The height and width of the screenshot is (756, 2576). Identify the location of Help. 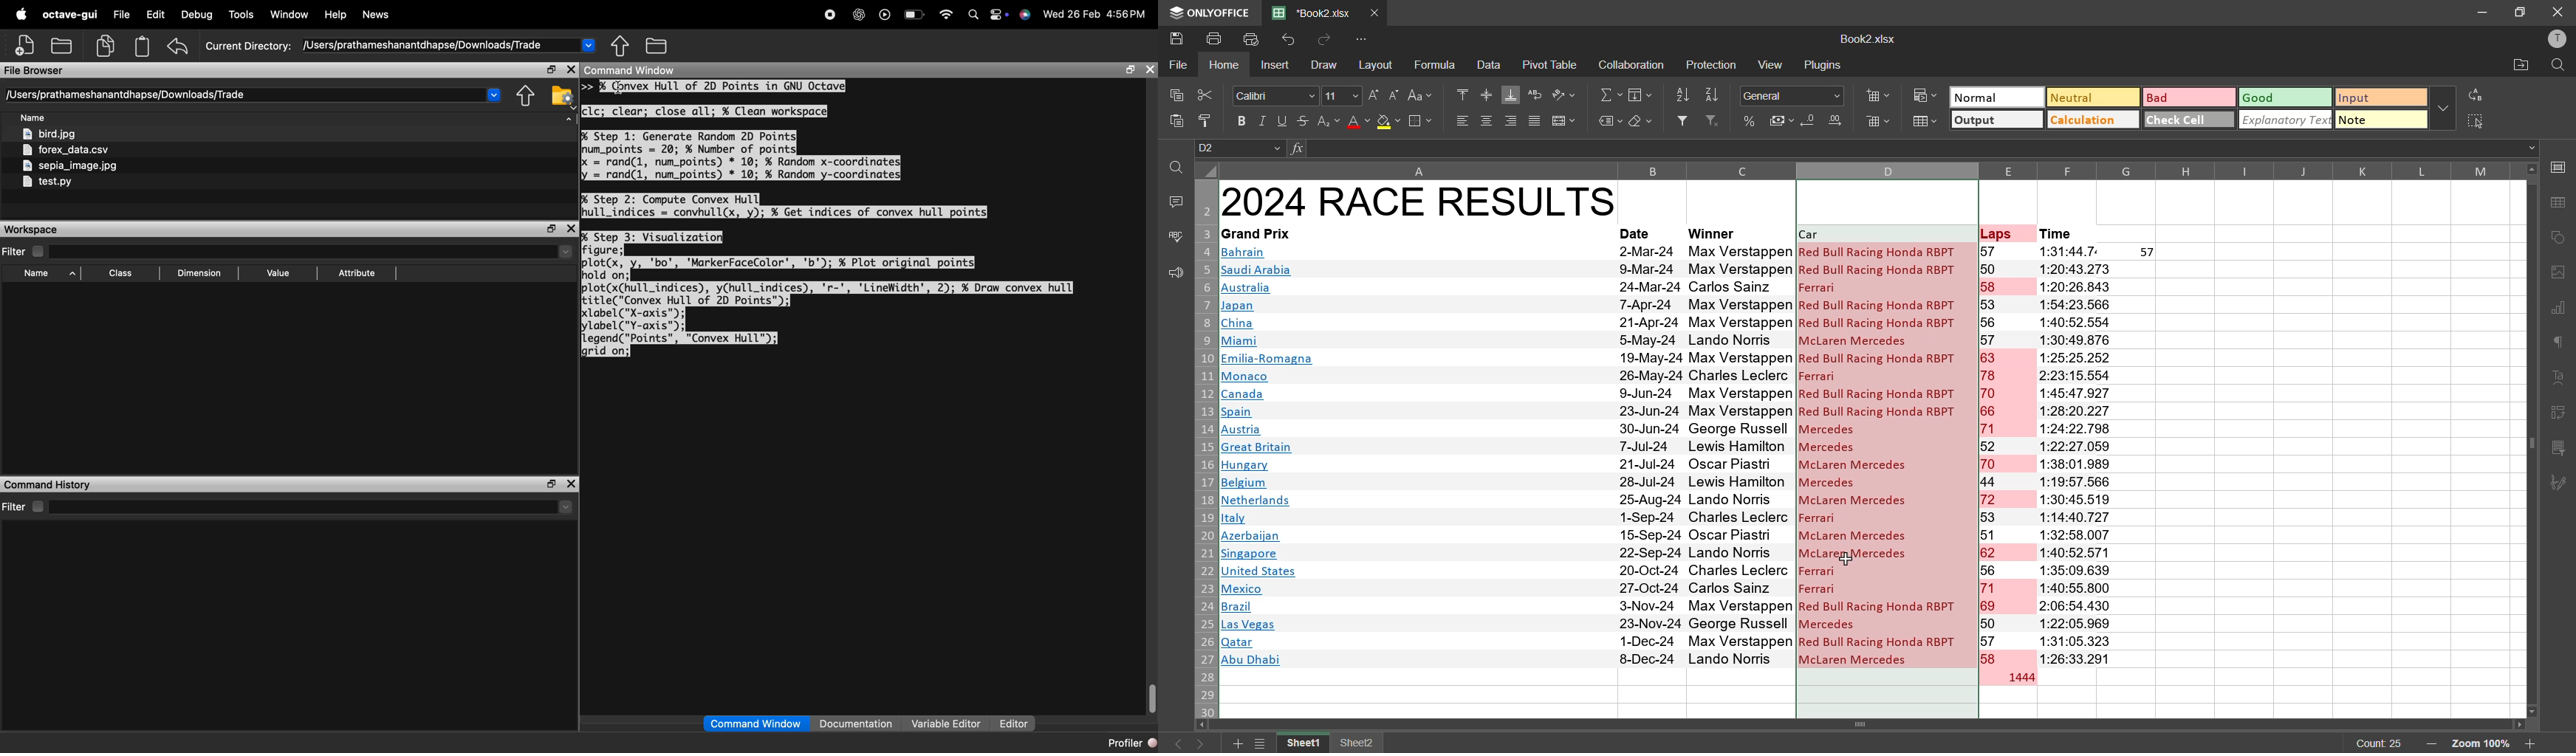
(335, 13).